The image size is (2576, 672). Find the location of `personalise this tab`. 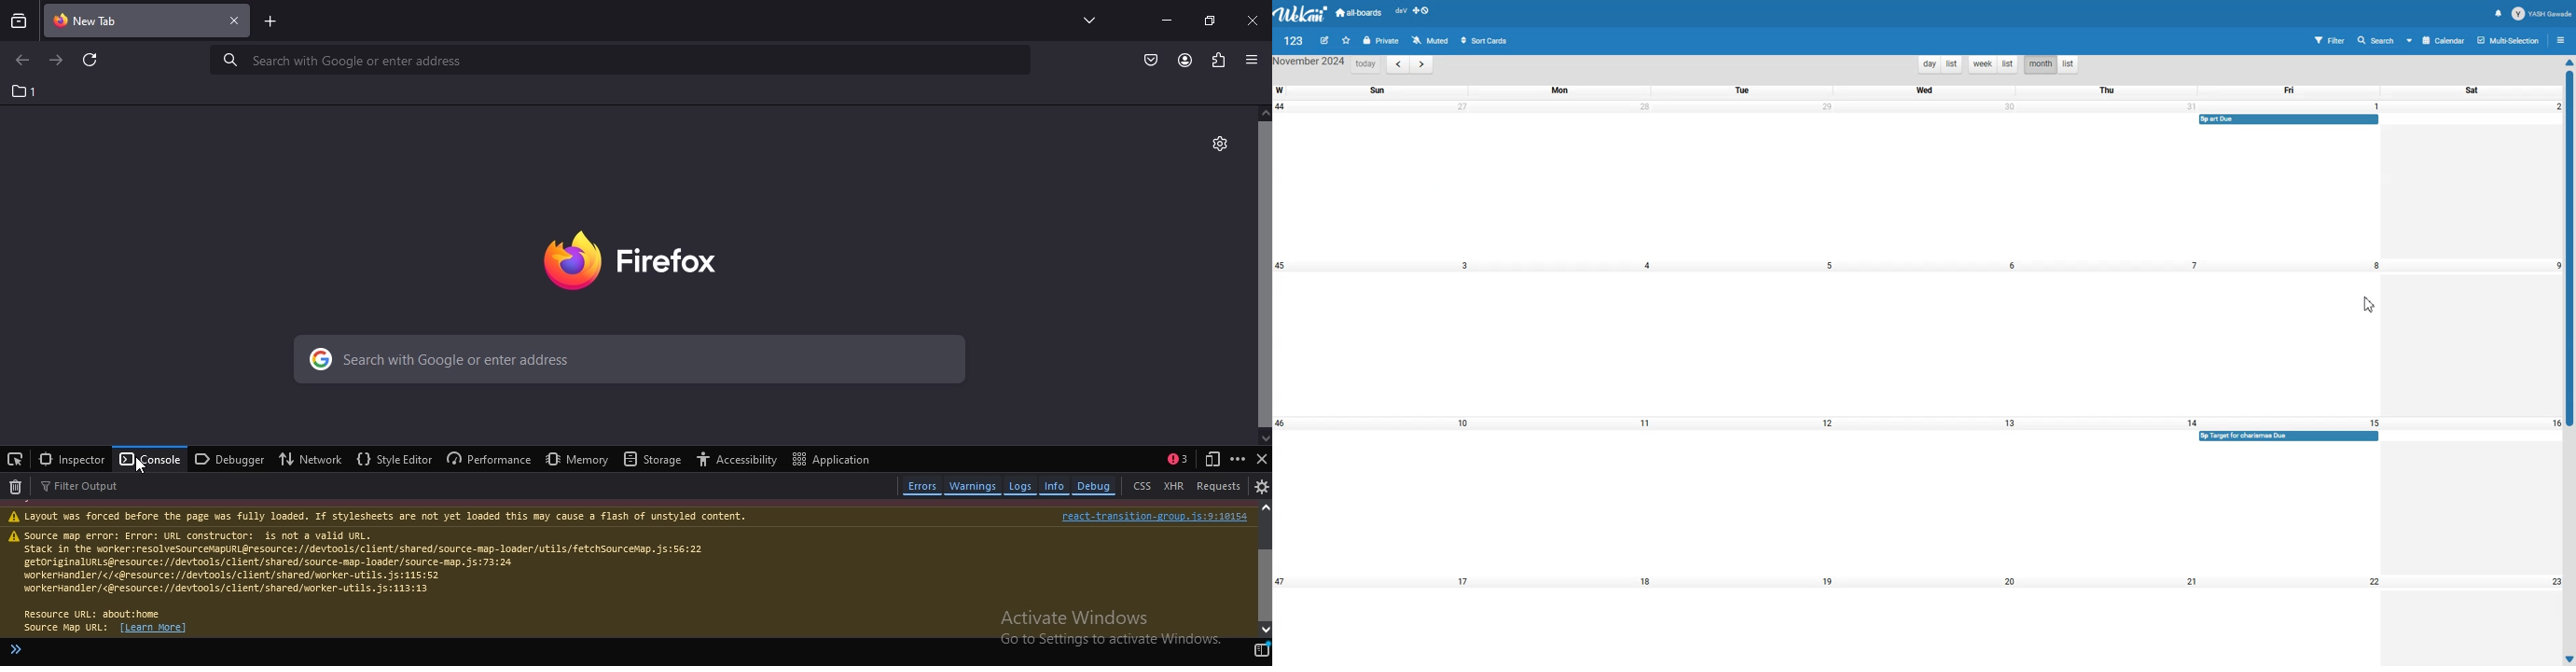

personalise this tab is located at coordinates (1220, 144).